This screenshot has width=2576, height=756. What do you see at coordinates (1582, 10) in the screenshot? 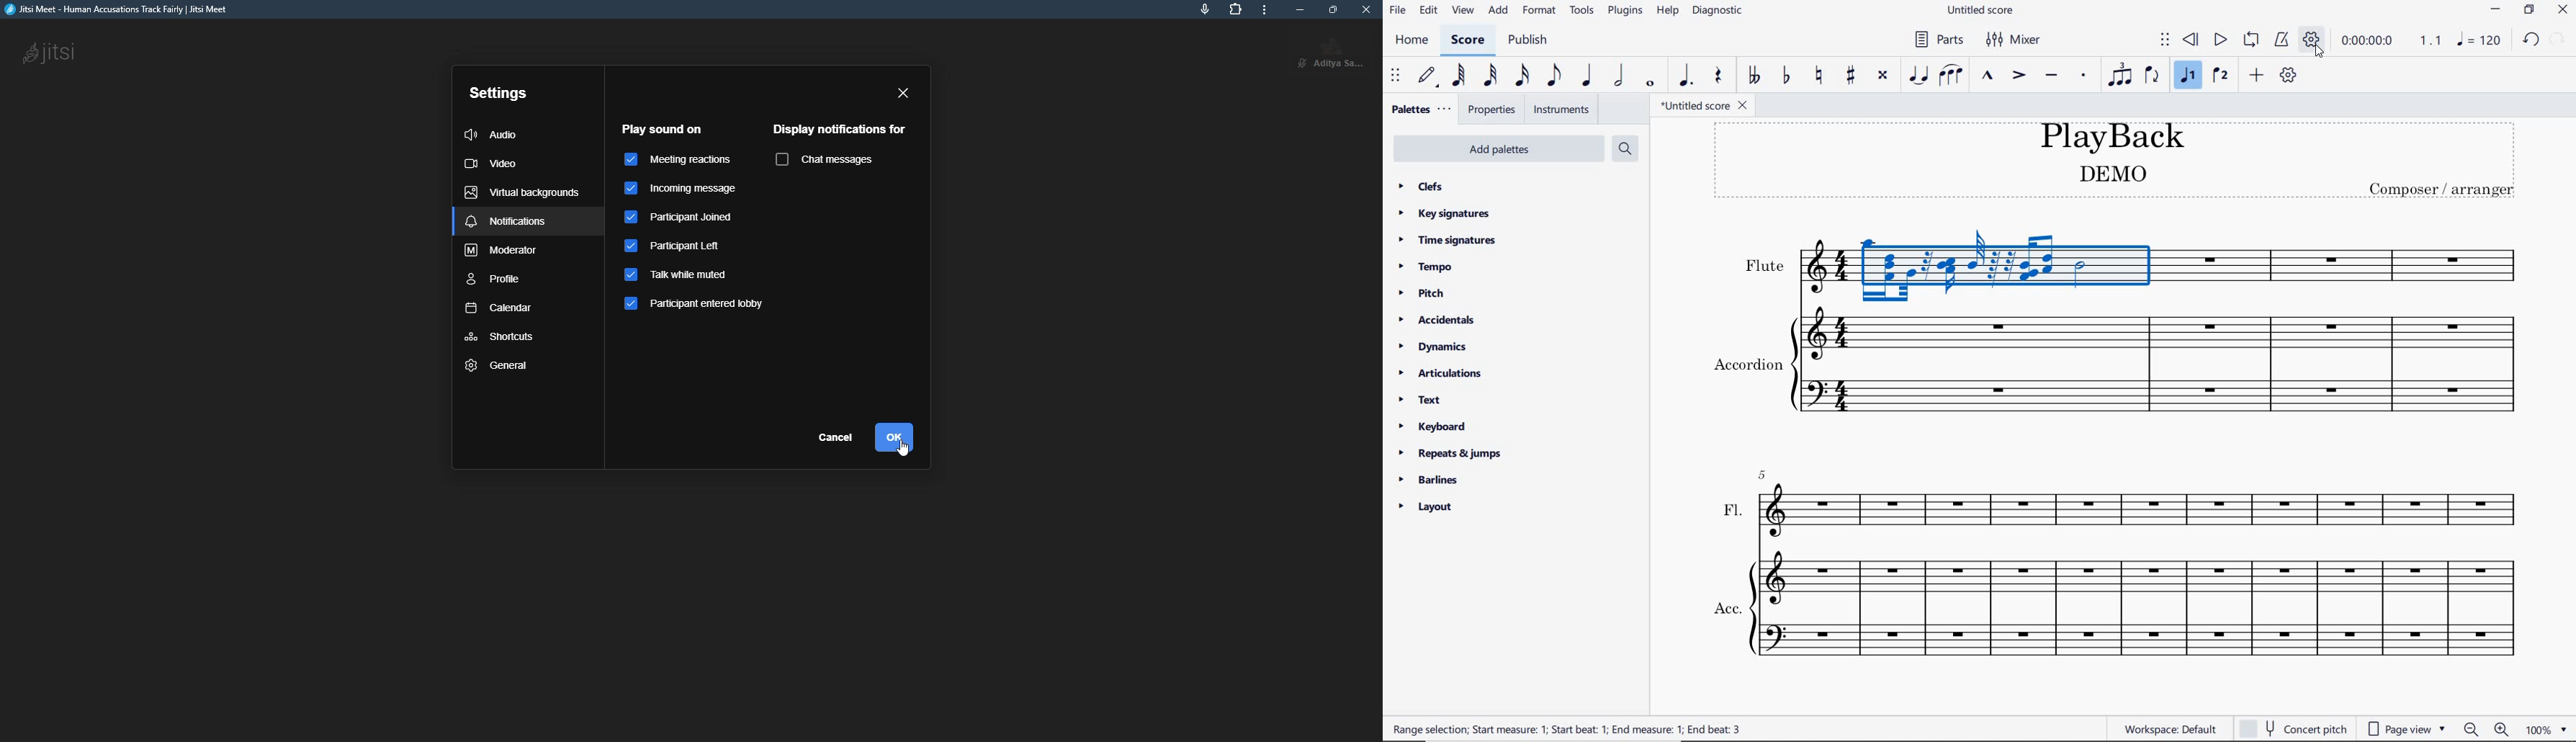
I see `tools` at bounding box center [1582, 10].